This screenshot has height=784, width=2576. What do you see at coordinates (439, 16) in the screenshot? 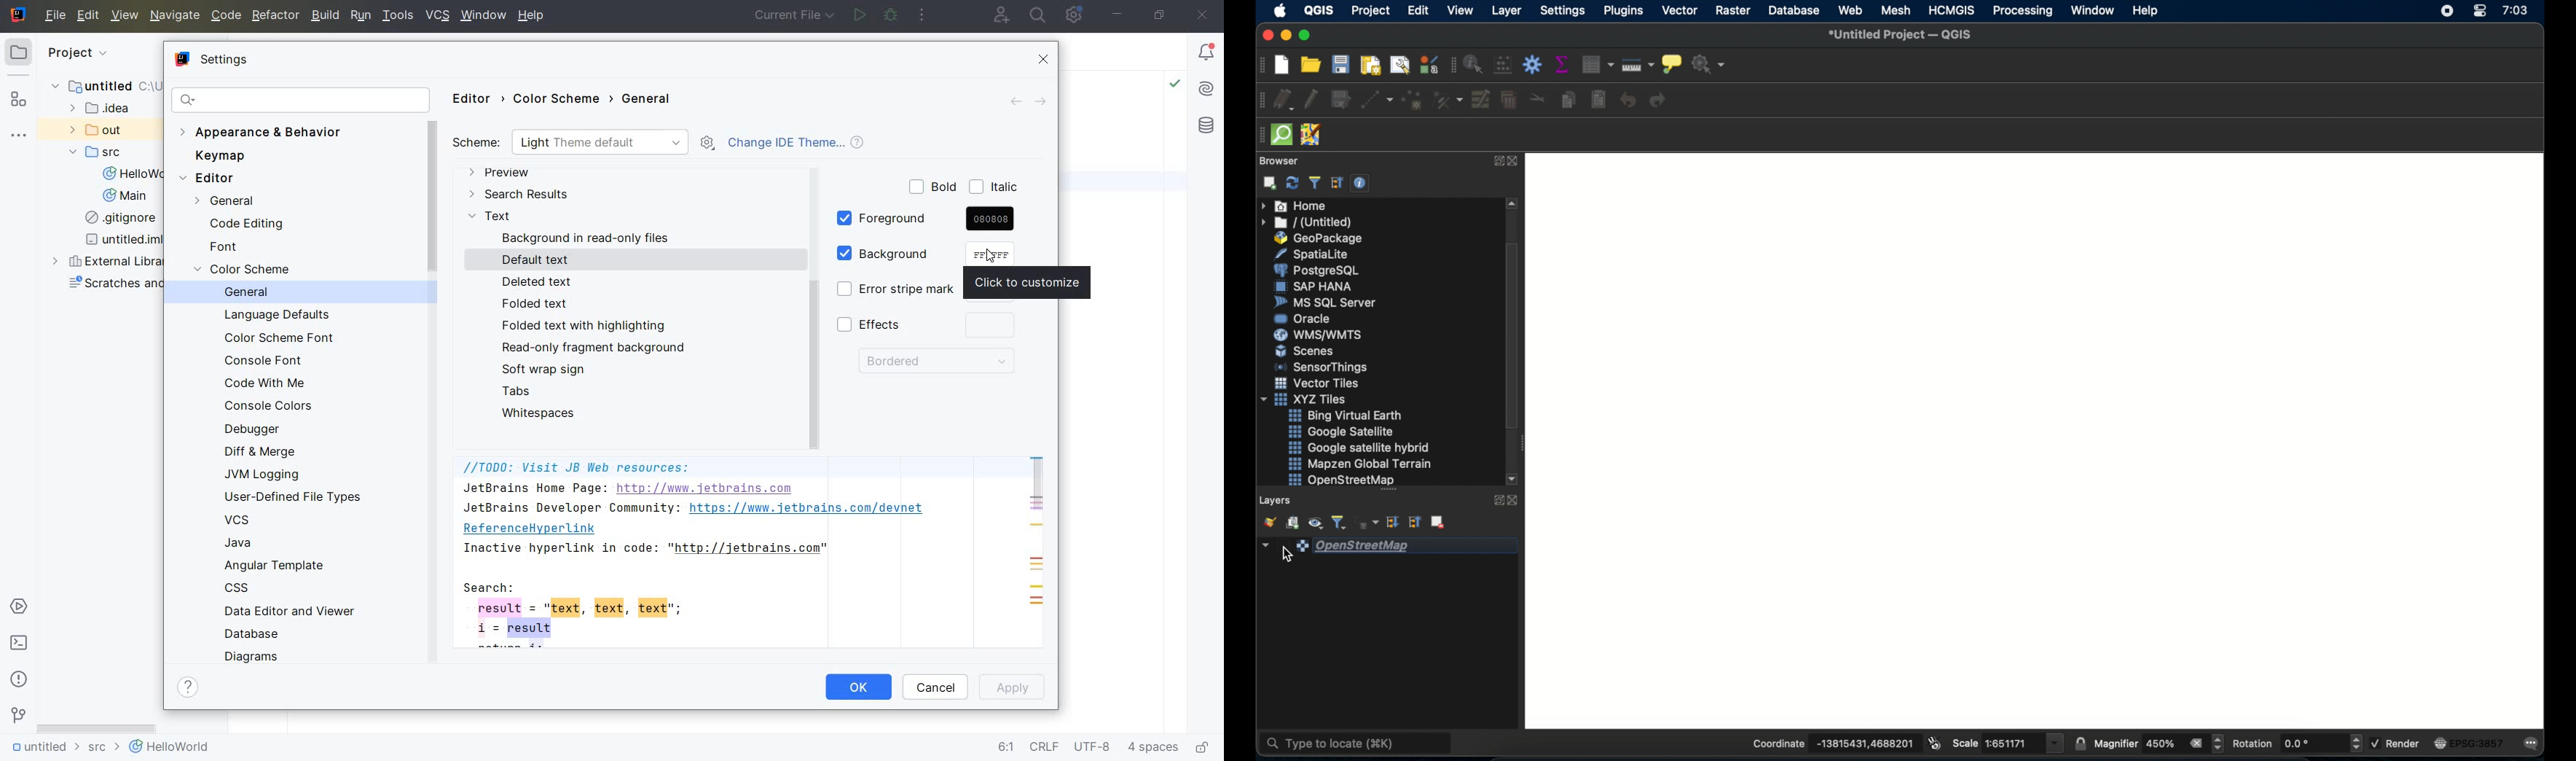
I see `VCS` at bounding box center [439, 16].